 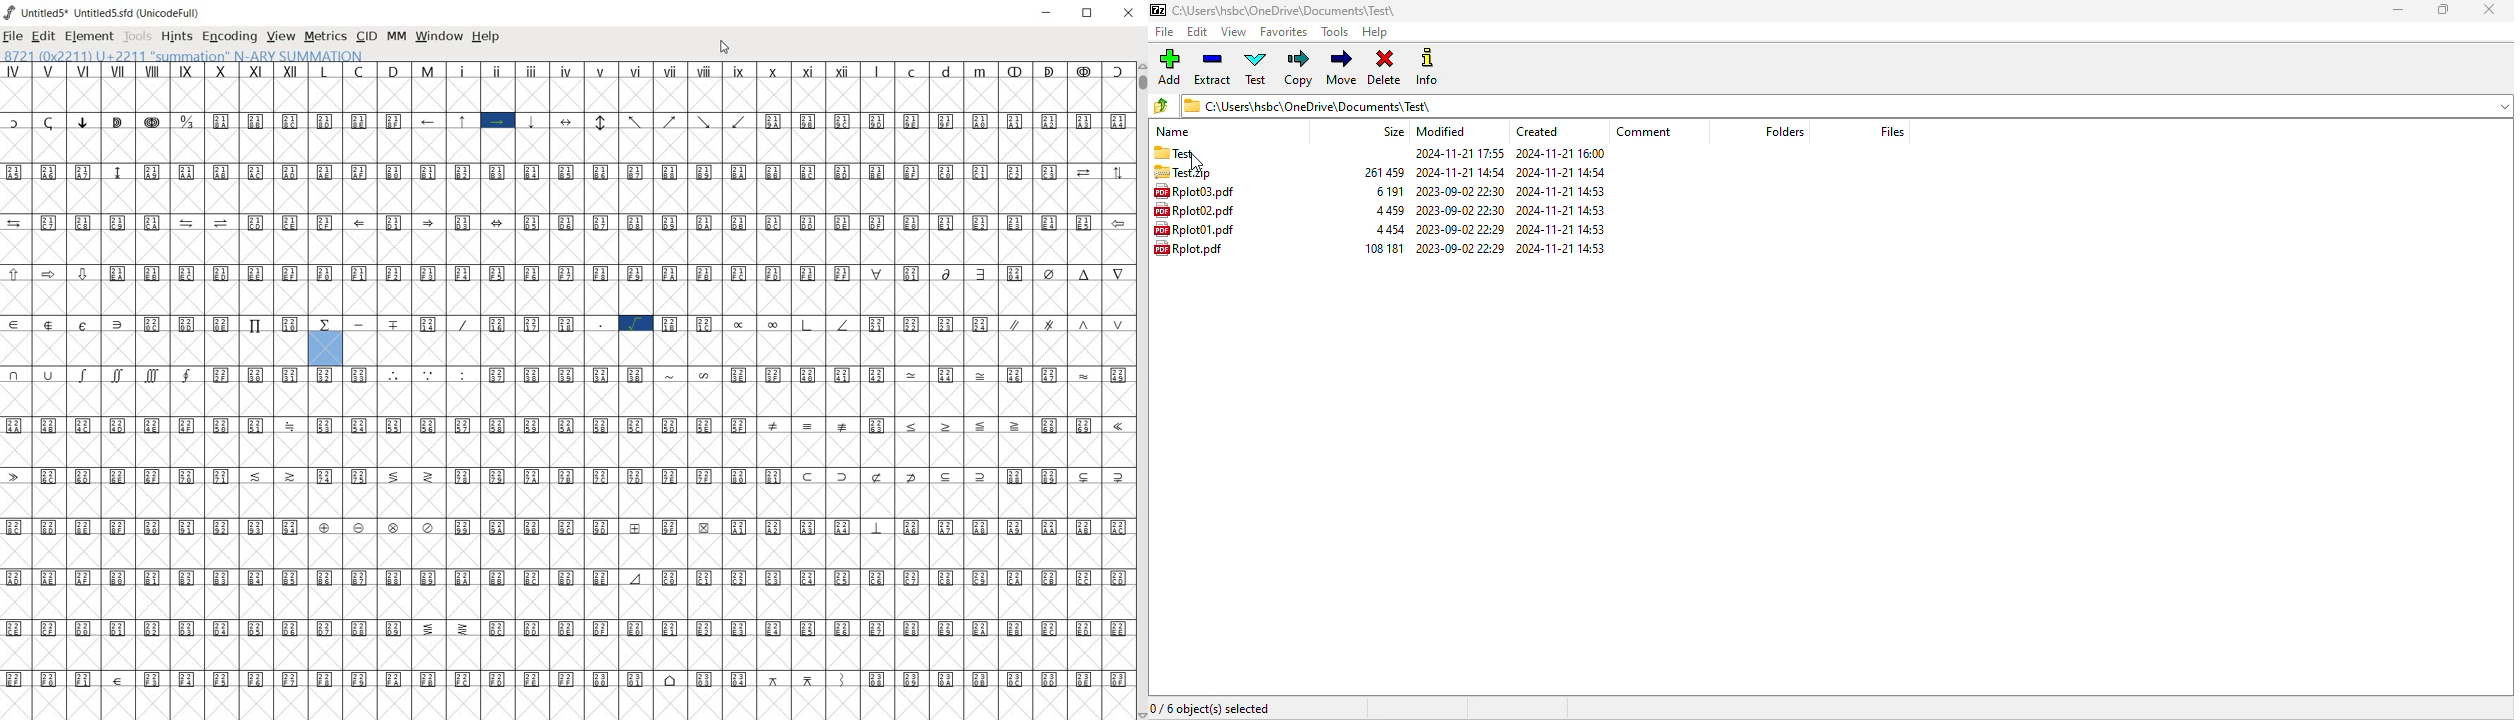 I want to click on ELEMENT, so click(x=90, y=36).